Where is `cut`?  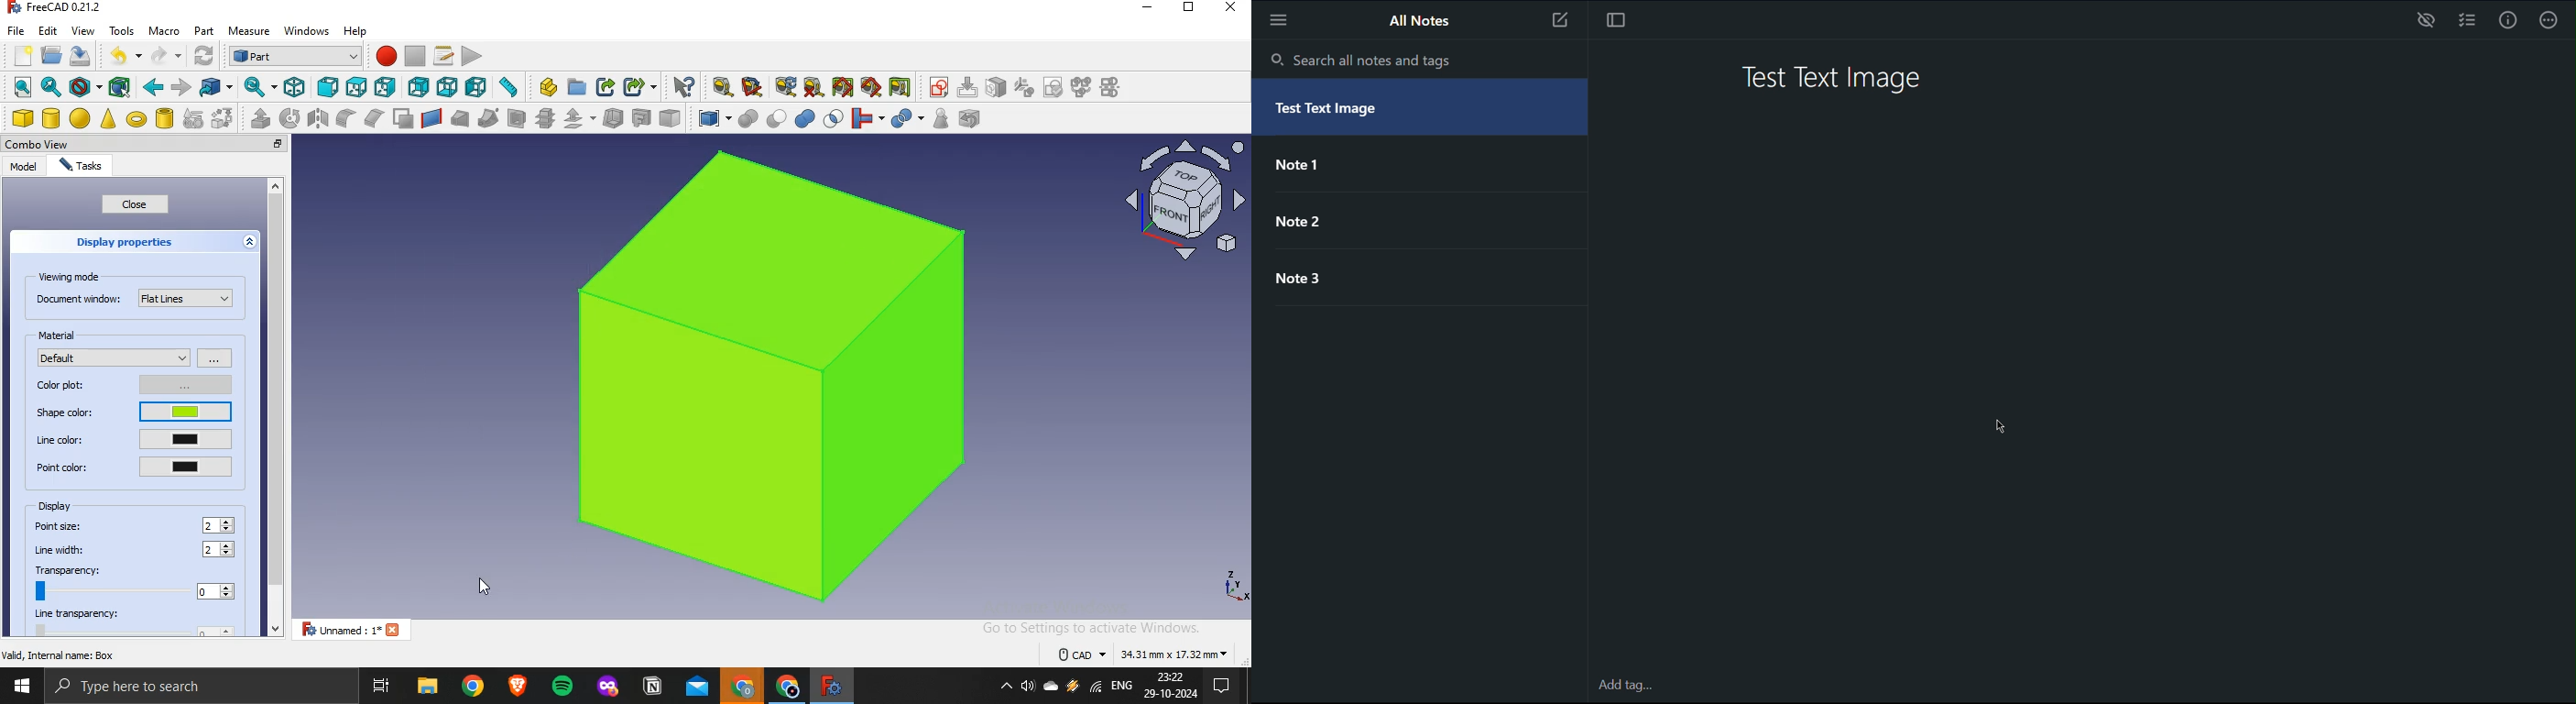
cut is located at coordinates (777, 116).